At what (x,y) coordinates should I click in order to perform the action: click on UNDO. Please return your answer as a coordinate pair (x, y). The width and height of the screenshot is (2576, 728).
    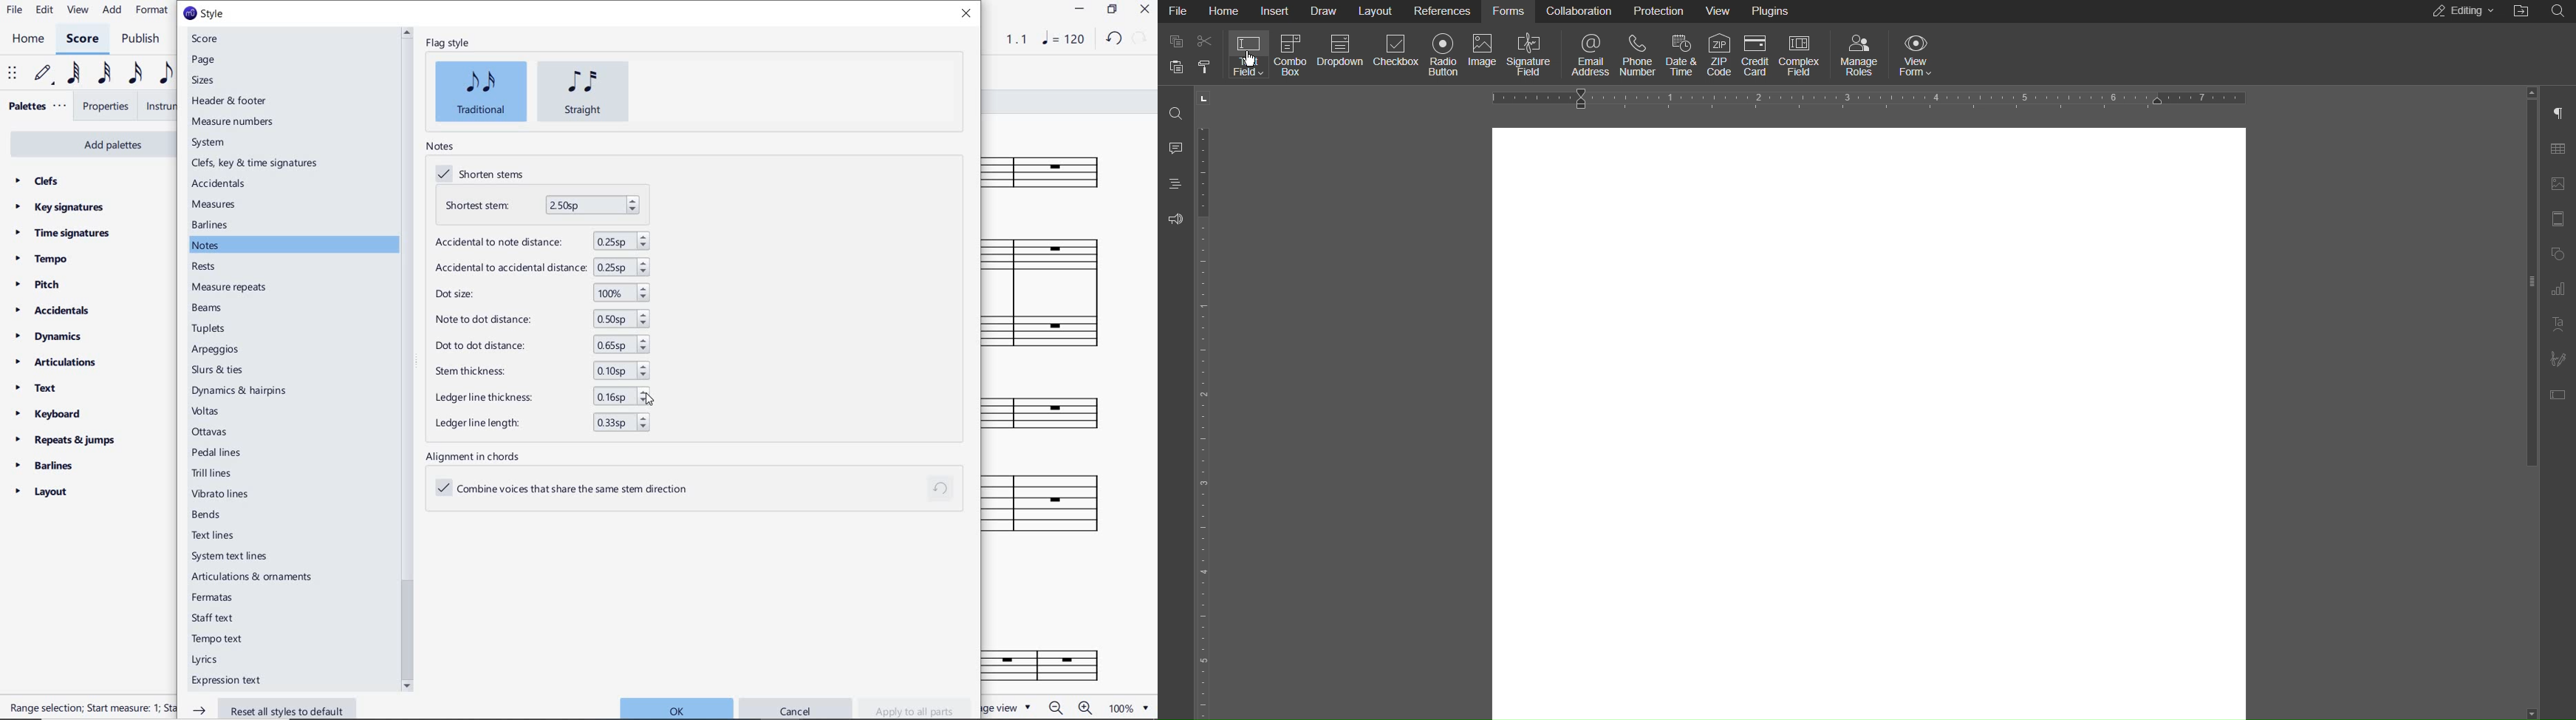
    Looking at the image, I should click on (1115, 38).